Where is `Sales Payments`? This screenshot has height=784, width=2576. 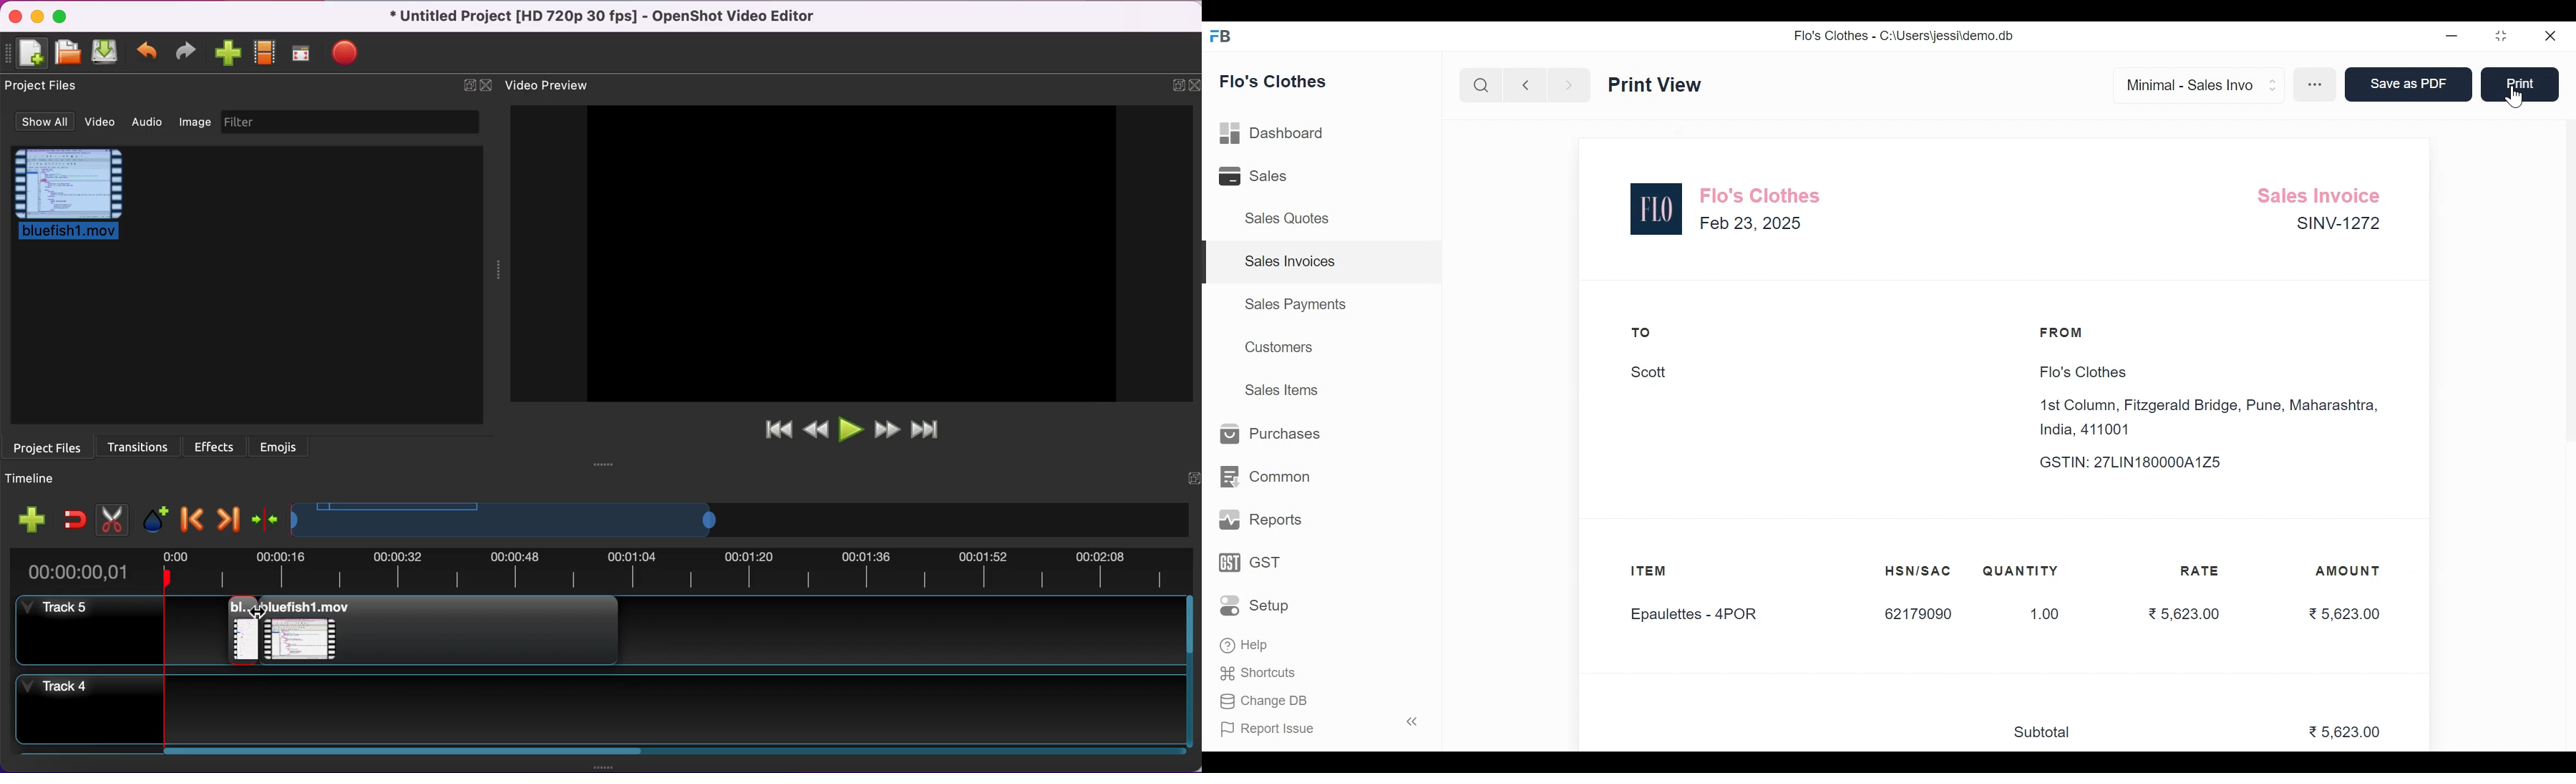 Sales Payments is located at coordinates (1297, 303).